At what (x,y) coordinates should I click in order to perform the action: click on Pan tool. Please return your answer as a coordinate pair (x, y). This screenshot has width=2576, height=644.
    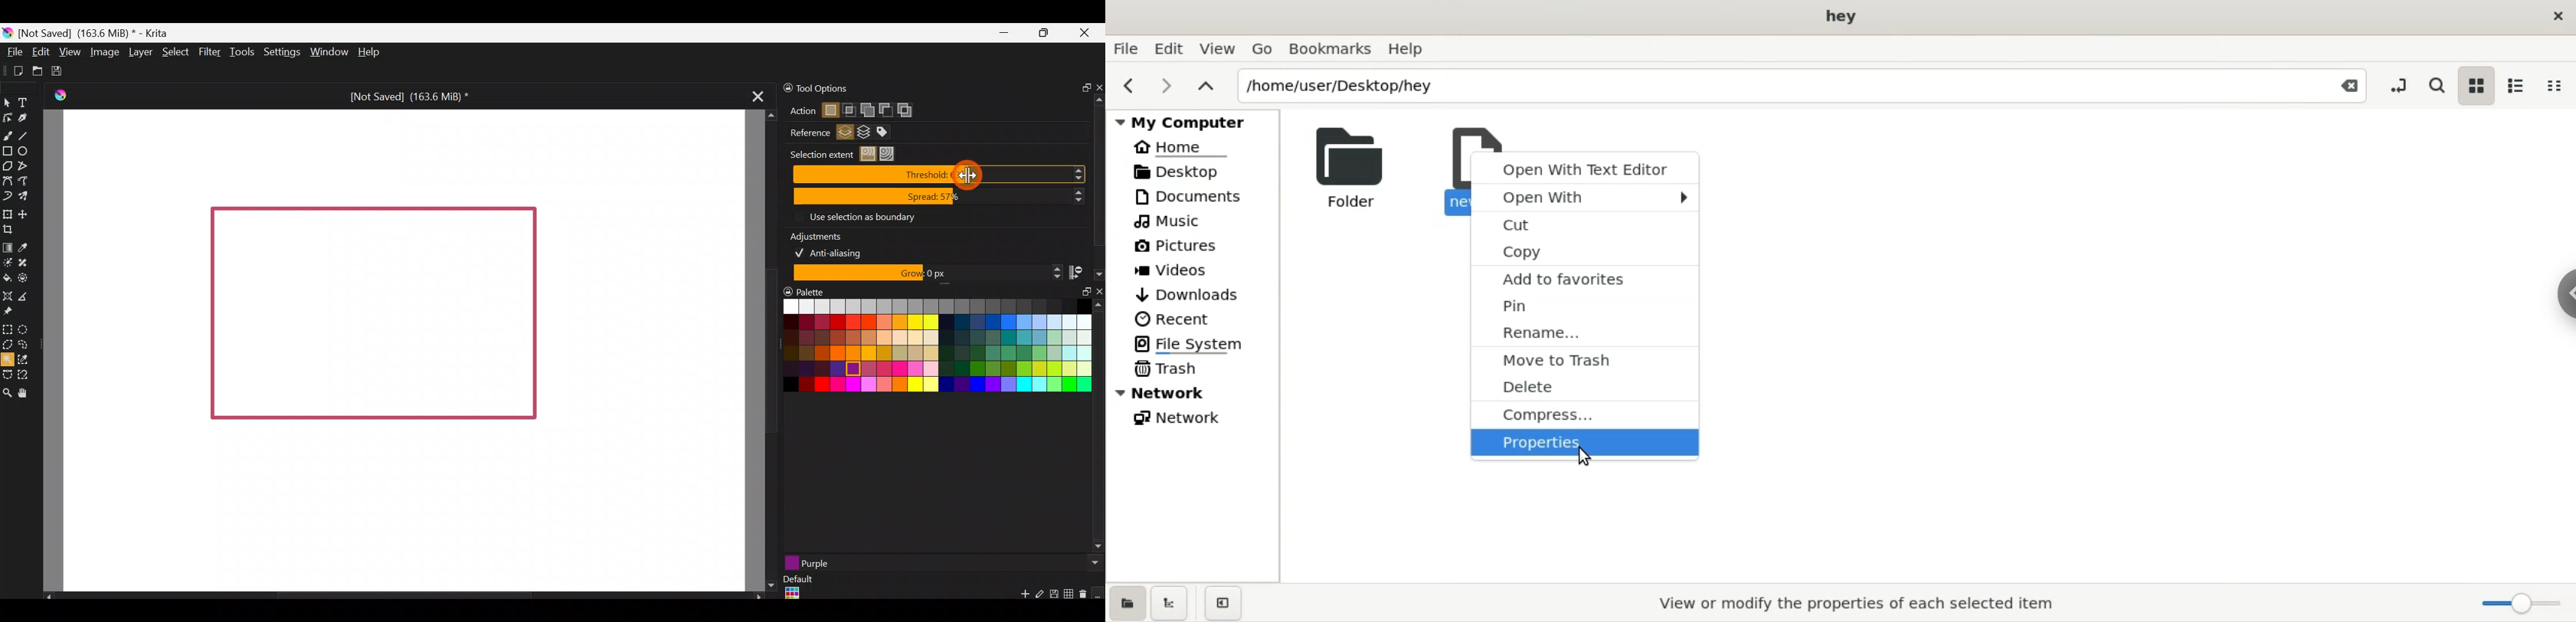
    Looking at the image, I should click on (26, 392).